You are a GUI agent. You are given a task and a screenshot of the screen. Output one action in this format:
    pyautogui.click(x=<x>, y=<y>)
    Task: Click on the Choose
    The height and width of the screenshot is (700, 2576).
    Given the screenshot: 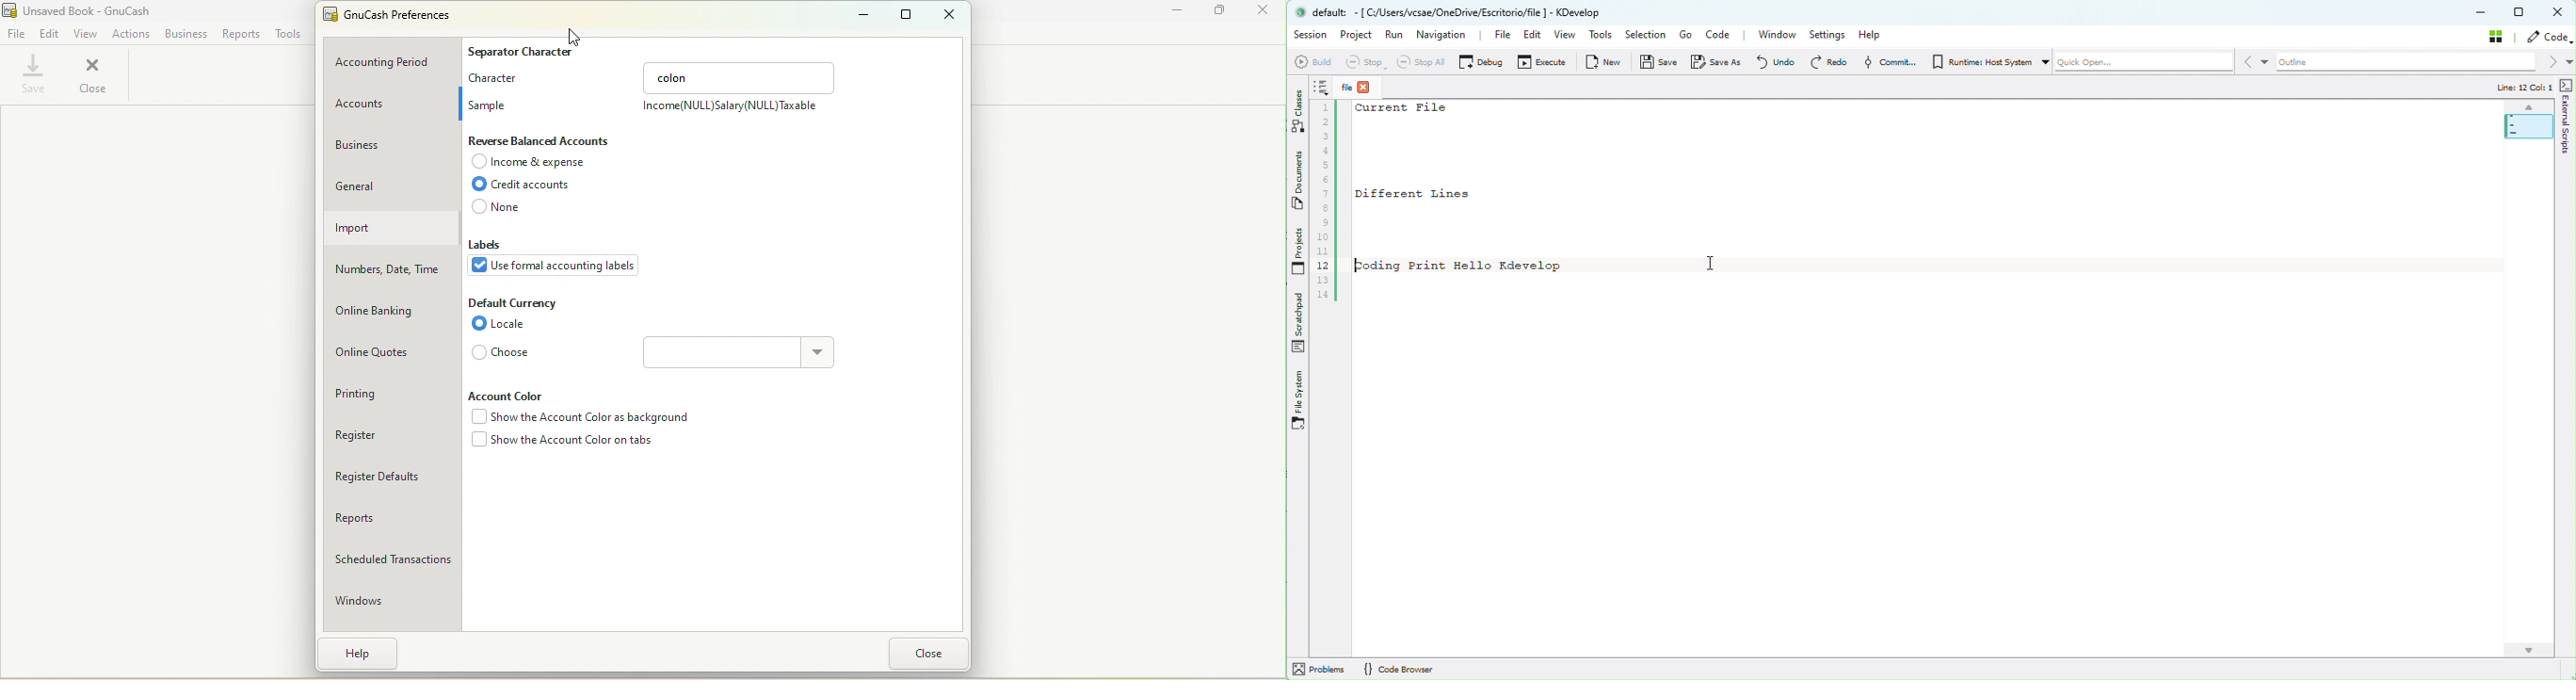 What is the action you would take?
    pyautogui.click(x=504, y=352)
    